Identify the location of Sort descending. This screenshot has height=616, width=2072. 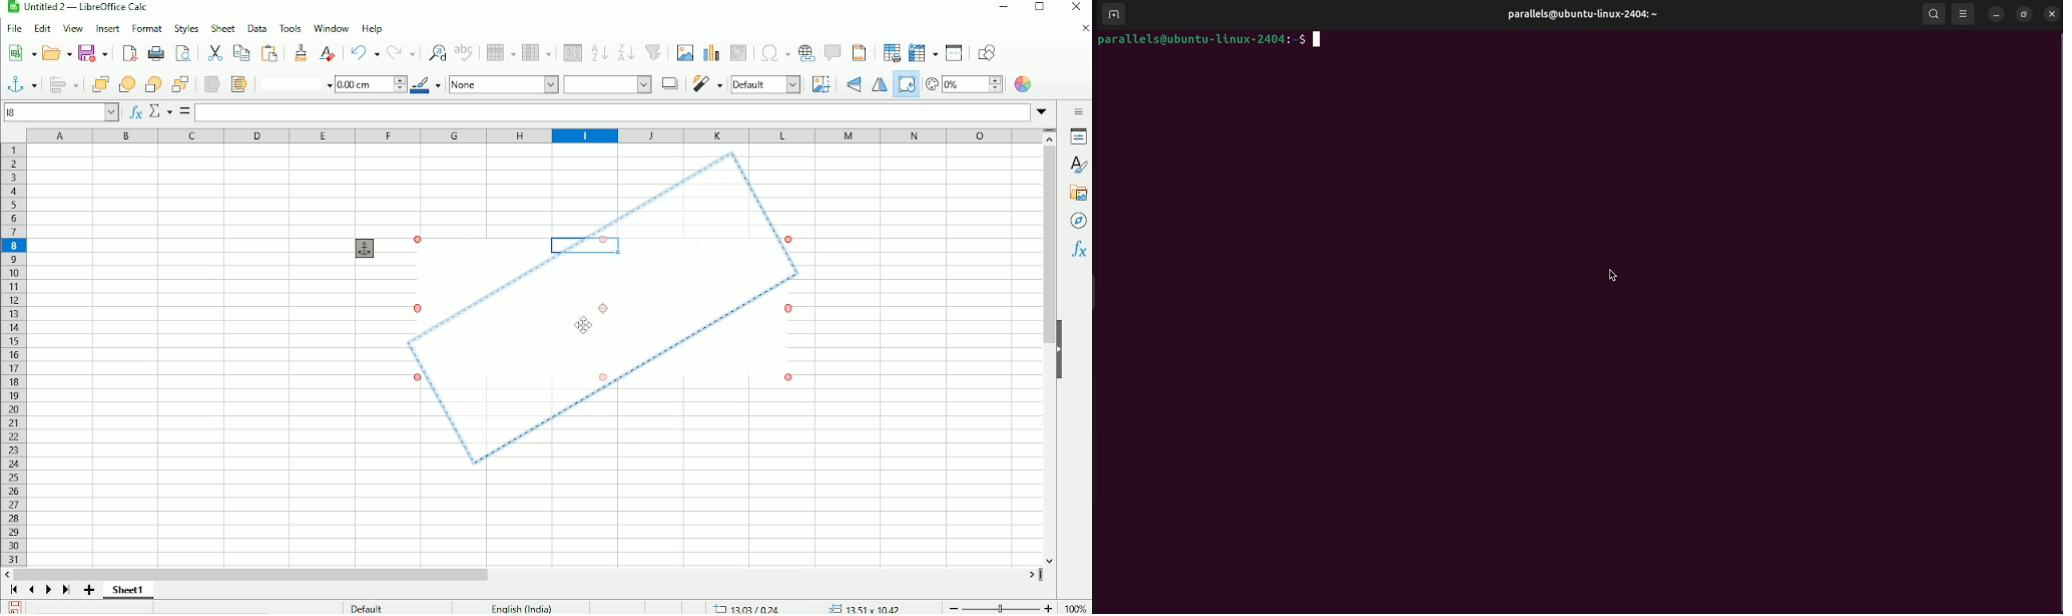
(626, 52).